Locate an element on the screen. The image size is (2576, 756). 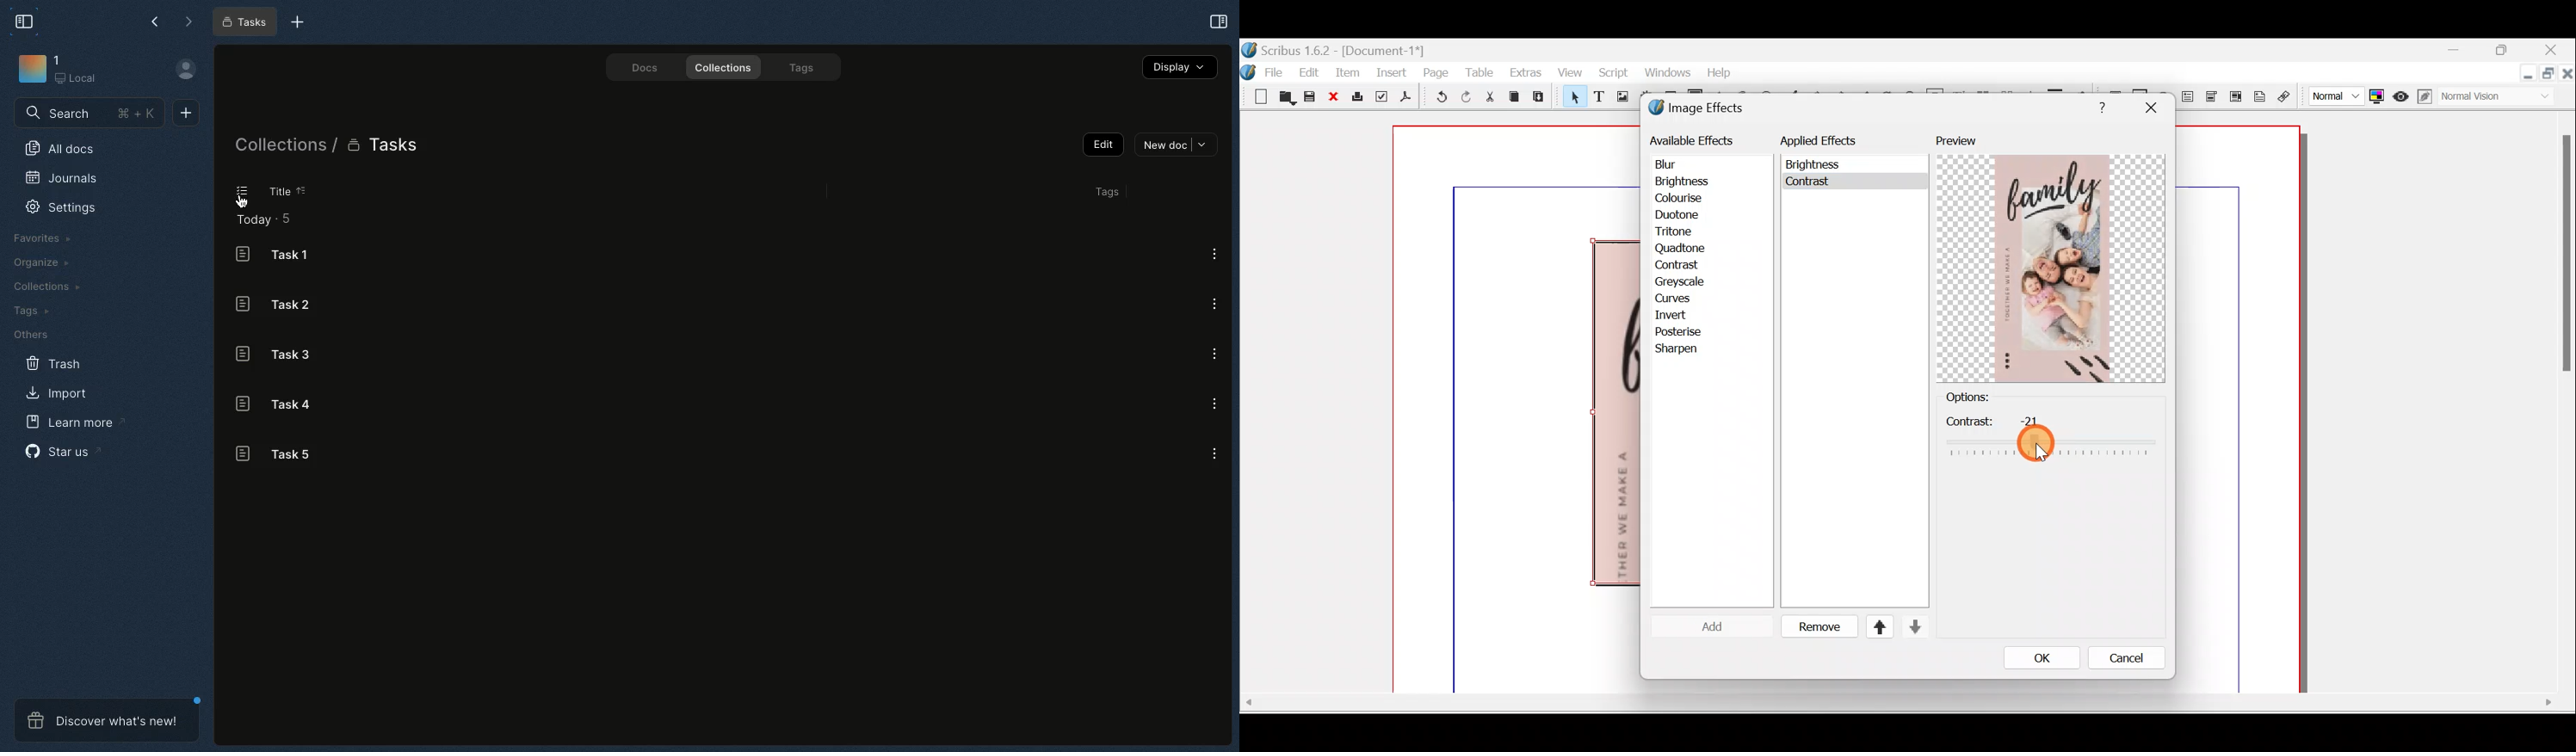
Logo is located at coordinates (1248, 72).